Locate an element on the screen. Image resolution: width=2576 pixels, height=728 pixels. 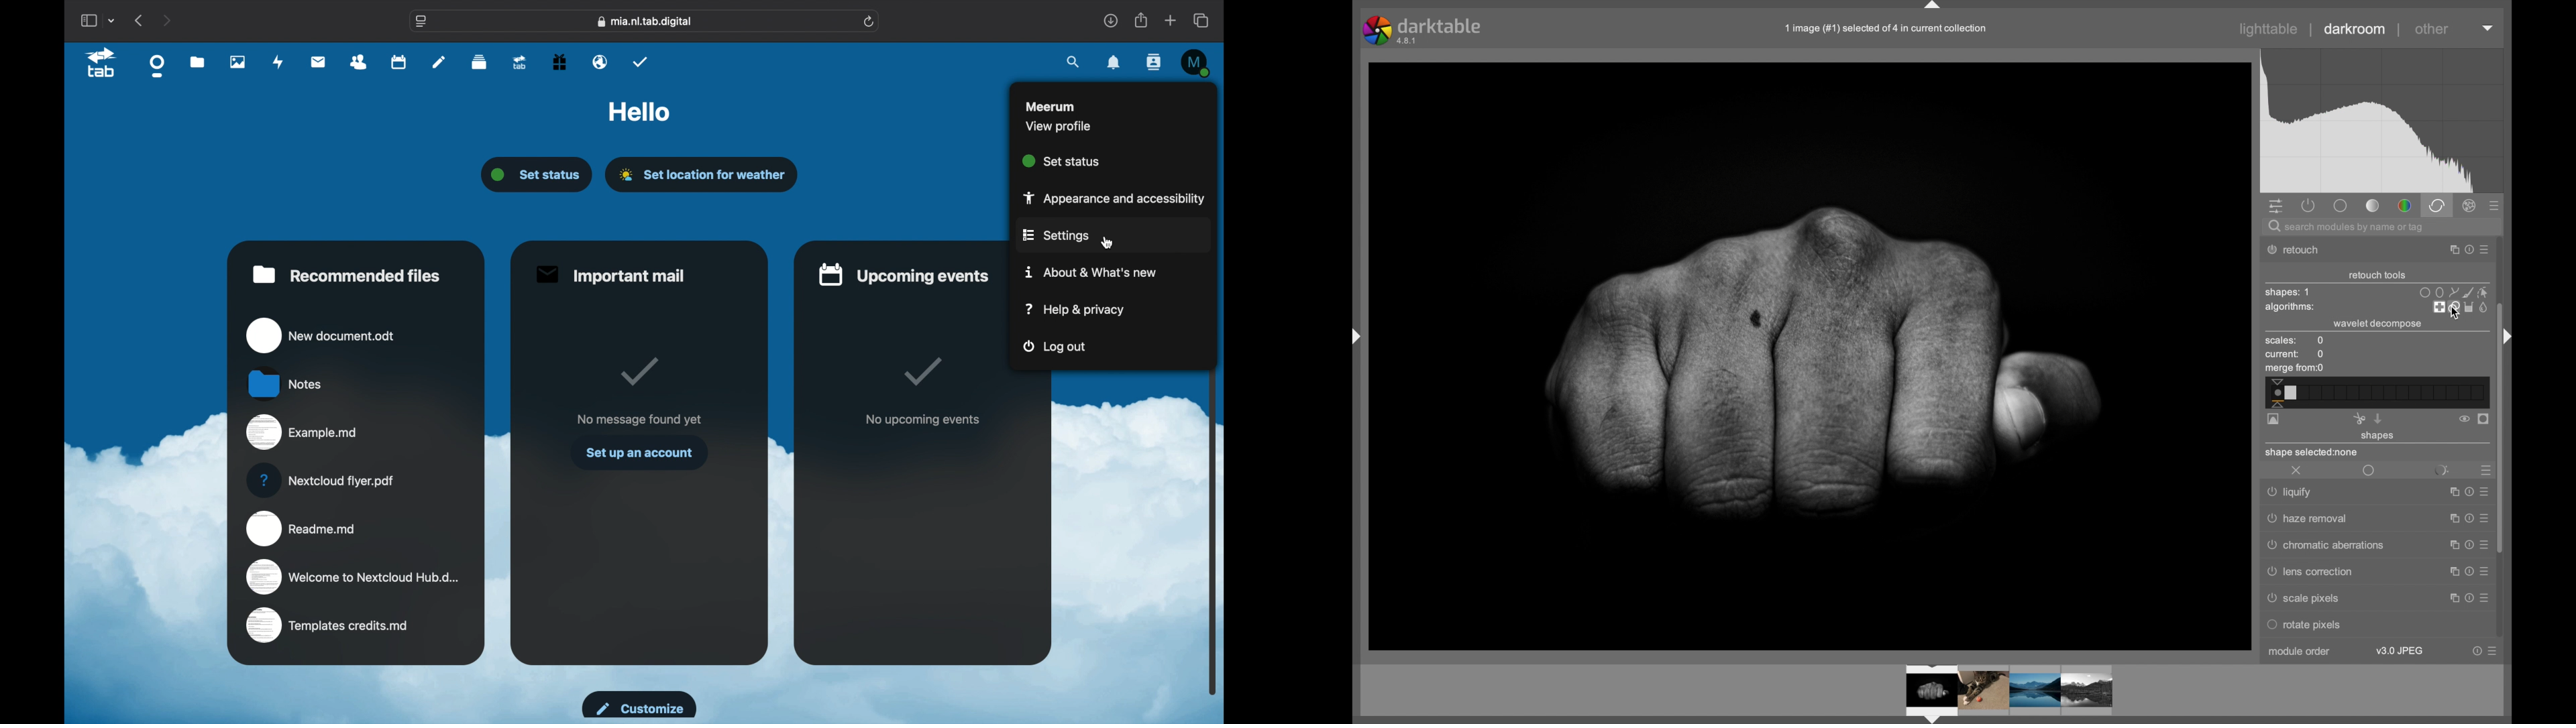
tick mark is located at coordinates (640, 371).